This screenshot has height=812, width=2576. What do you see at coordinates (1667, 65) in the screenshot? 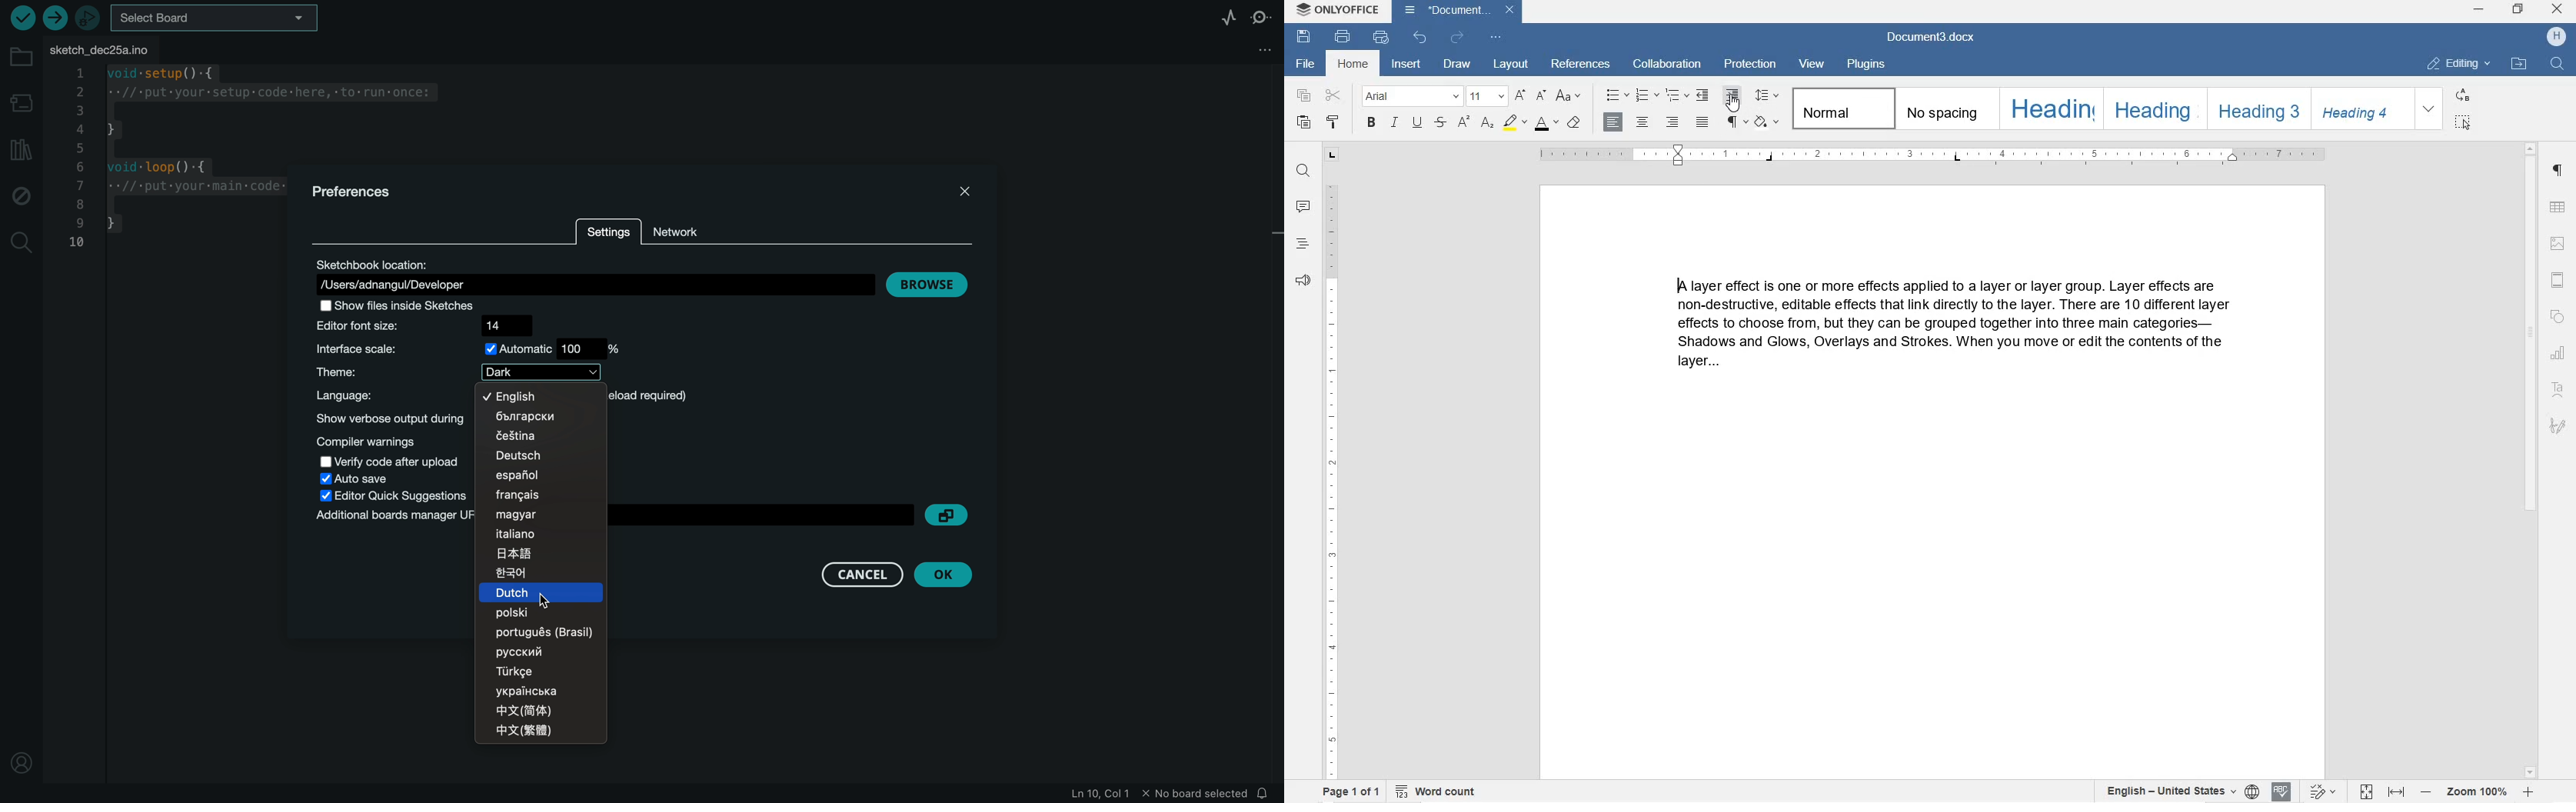
I see `COLLABORATION` at bounding box center [1667, 65].